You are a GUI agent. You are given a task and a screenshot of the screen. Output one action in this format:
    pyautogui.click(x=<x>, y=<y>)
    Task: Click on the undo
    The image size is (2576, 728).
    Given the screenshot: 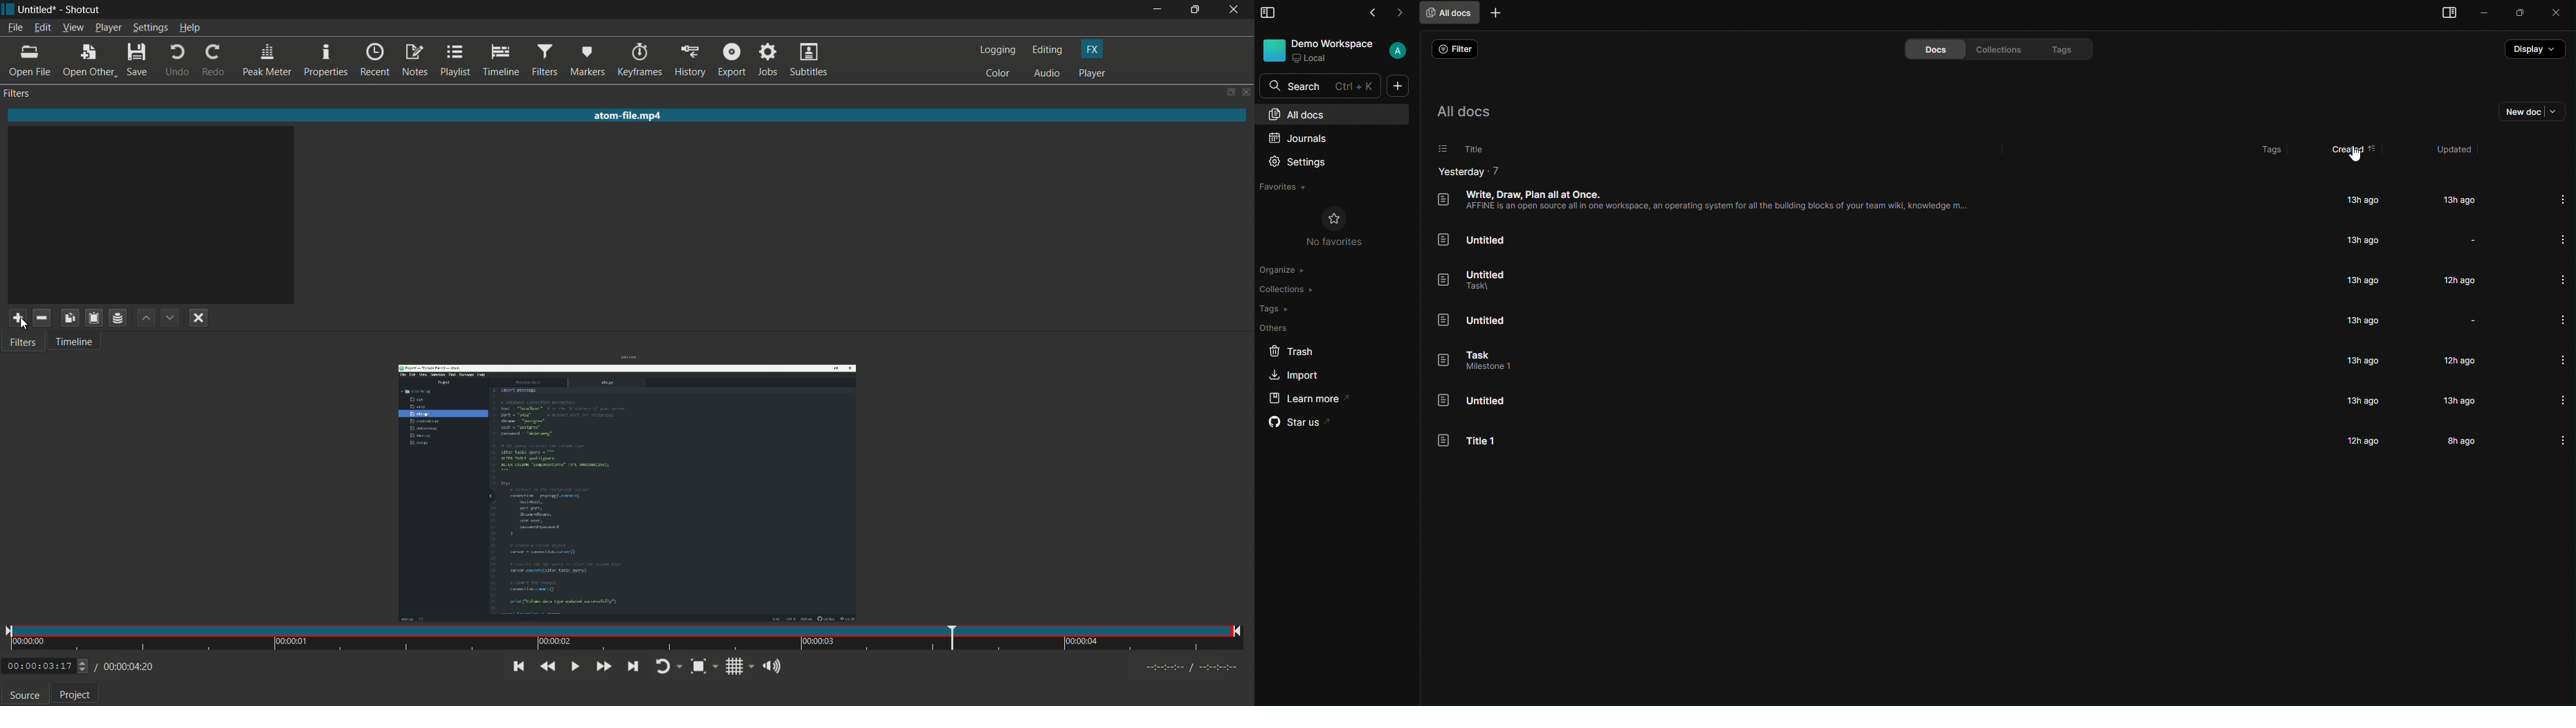 What is the action you would take?
    pyautogui.click(x=178, y=61)
    